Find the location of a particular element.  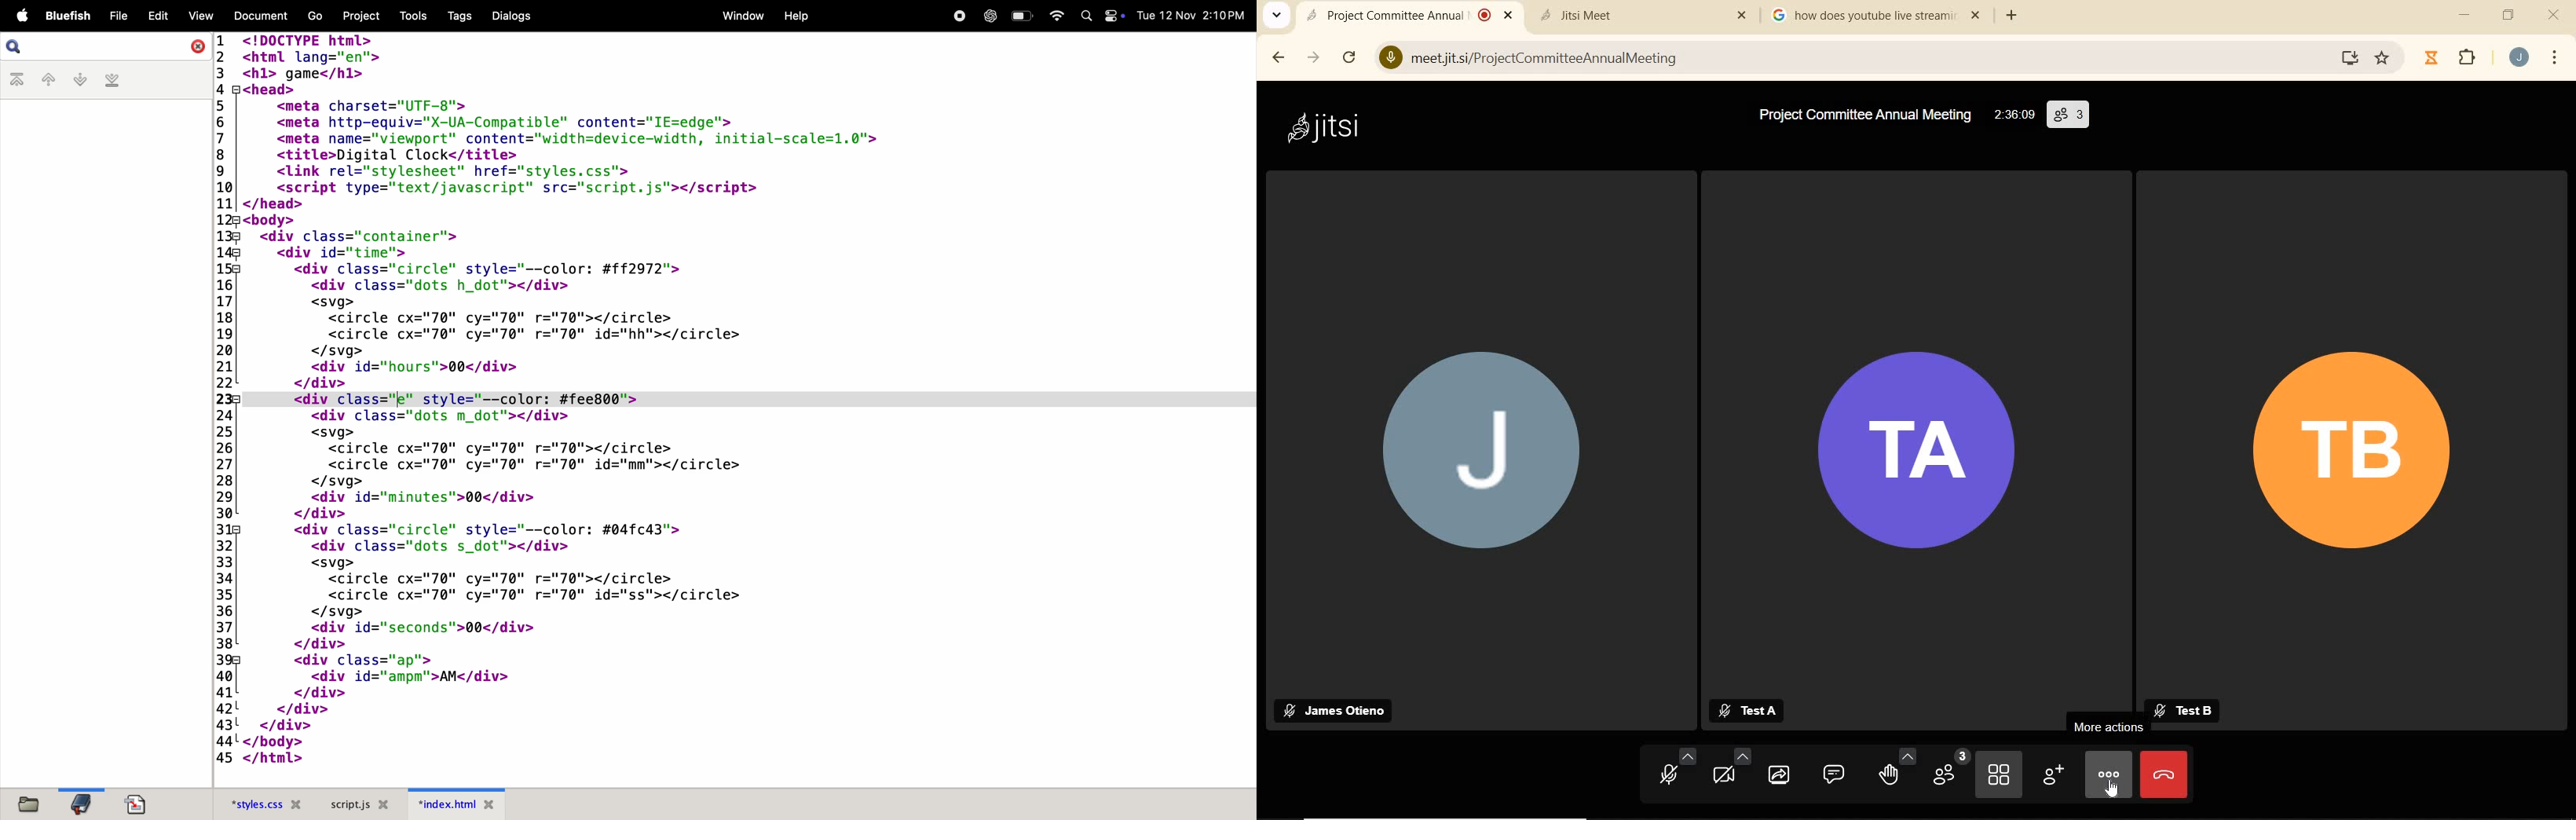

tags is located at coordinates (458, 15).